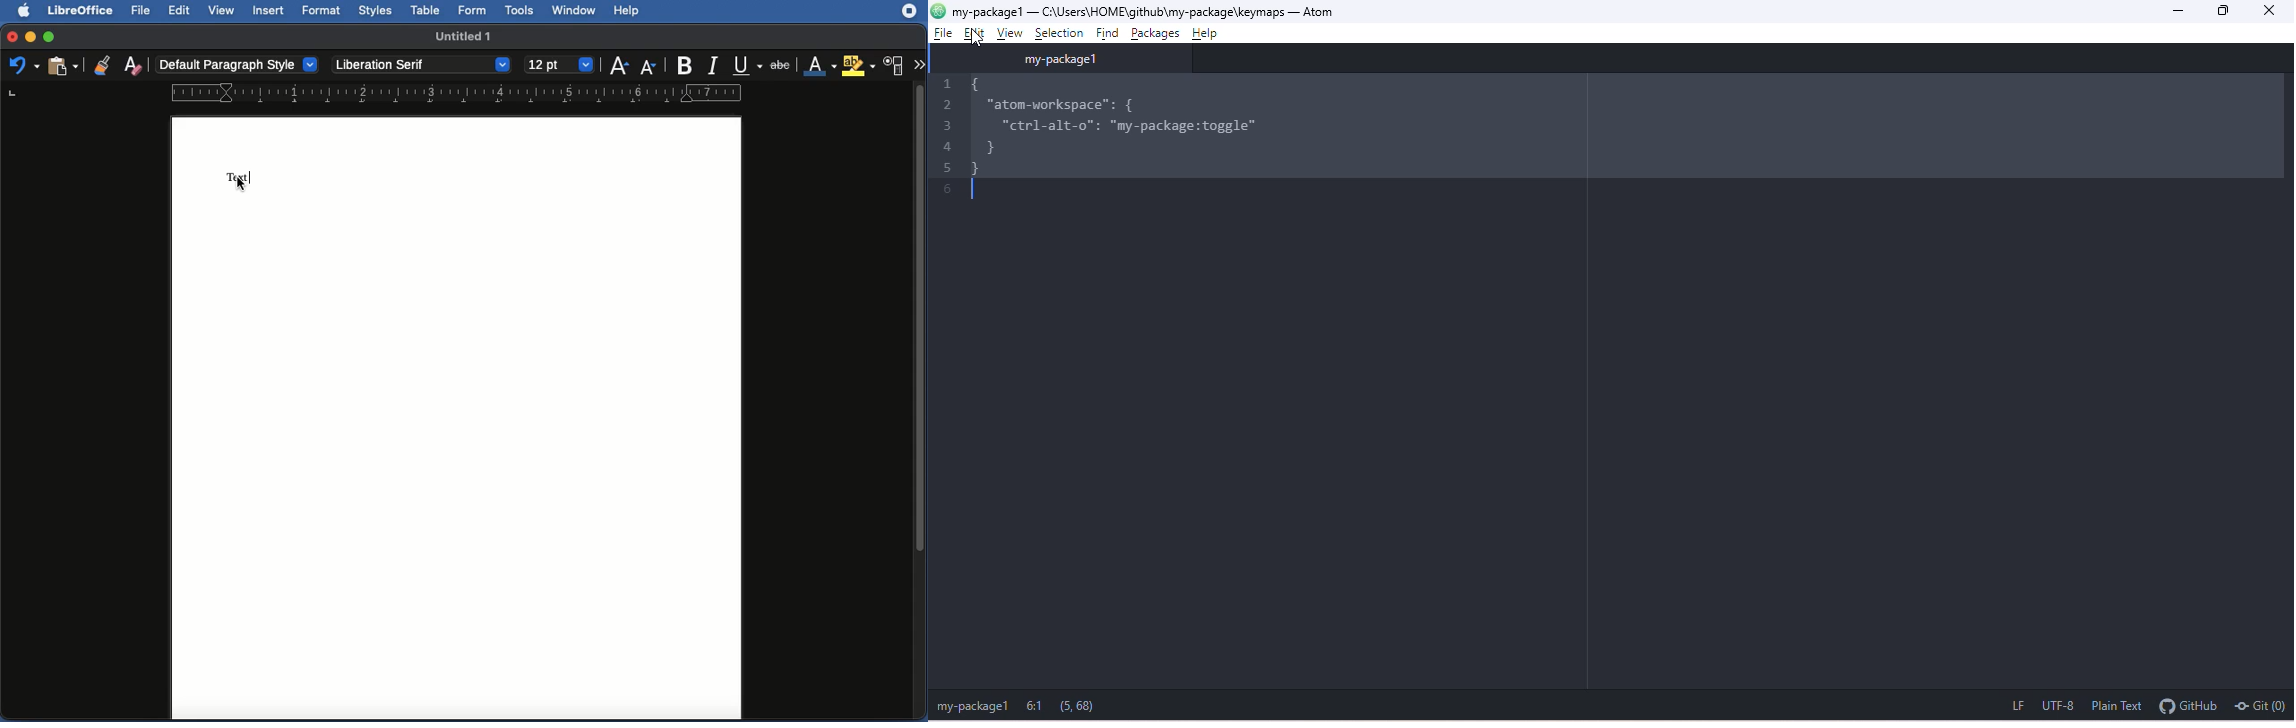 The width and height of the screenshot is (2296, 728). Describe the element at coordinates (820, 66) in the screenshot. I see `Font color` at that location.